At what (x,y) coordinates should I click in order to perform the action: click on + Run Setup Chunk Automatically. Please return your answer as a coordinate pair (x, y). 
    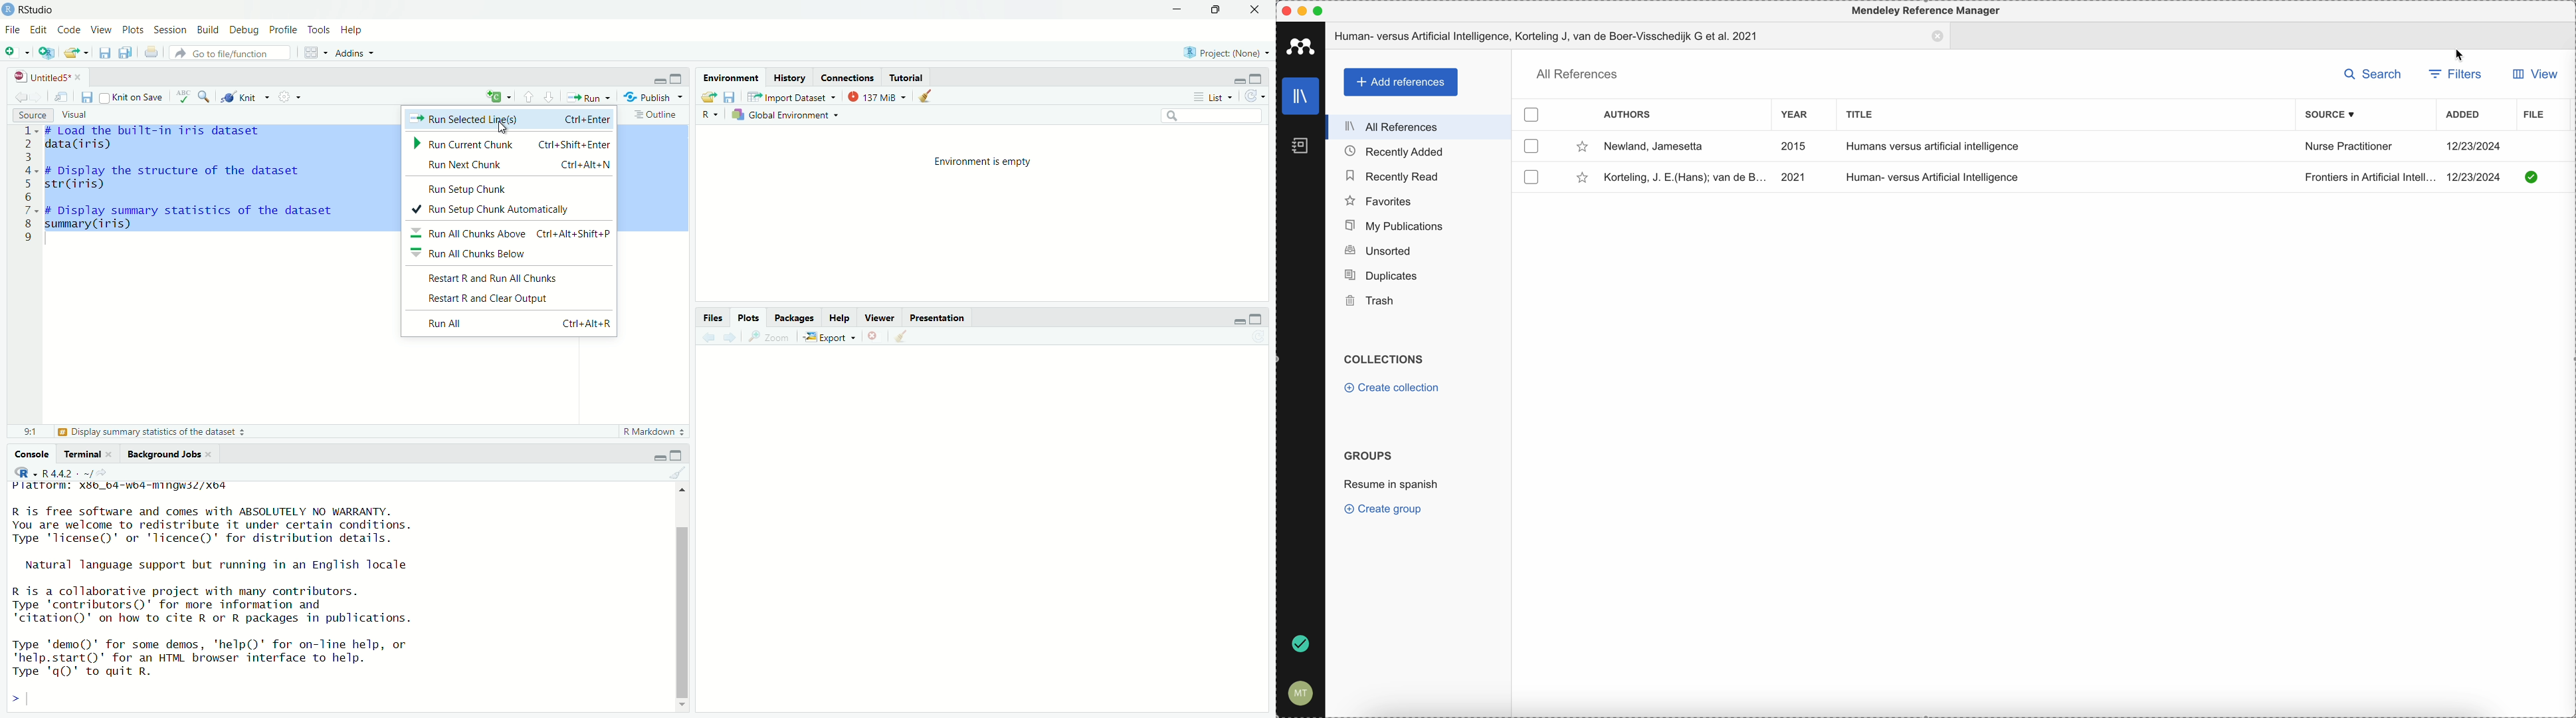
    Looking at the image, I should click on (494, 211).